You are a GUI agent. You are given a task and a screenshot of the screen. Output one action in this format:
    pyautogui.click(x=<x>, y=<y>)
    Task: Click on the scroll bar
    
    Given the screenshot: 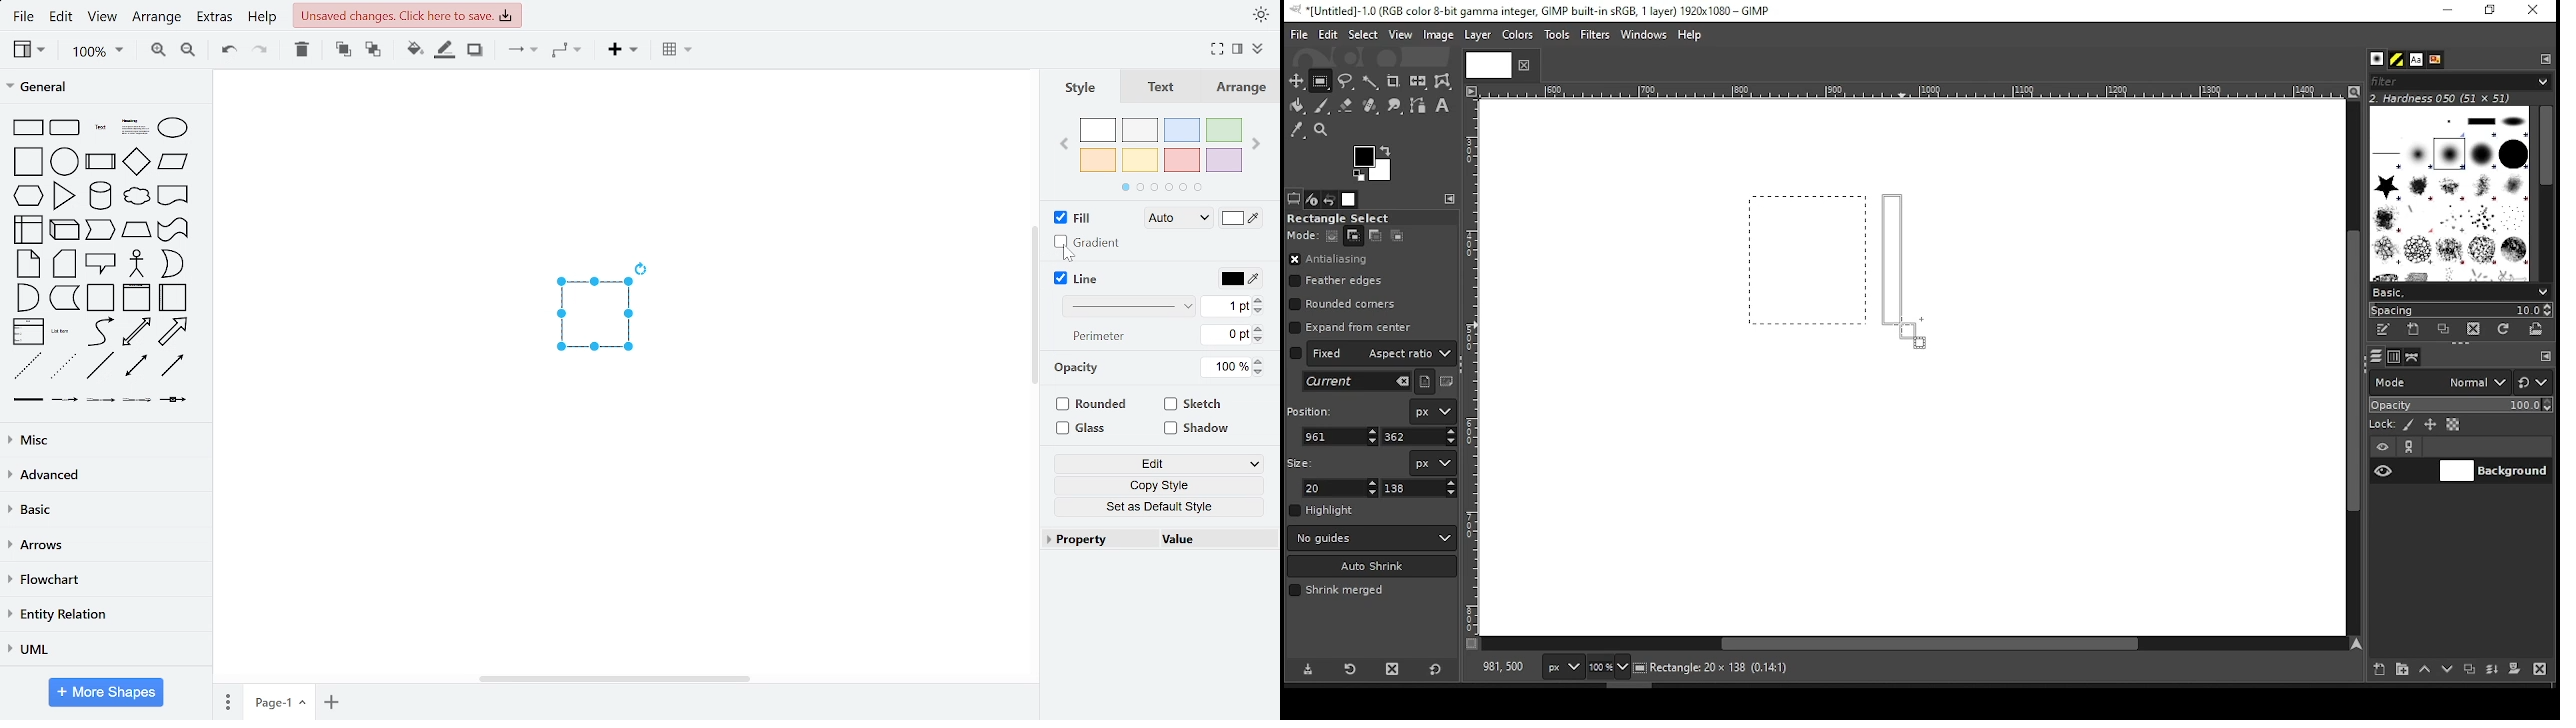 What is the action you would take?
    pyautogui.click(x=1914, y=645)
    